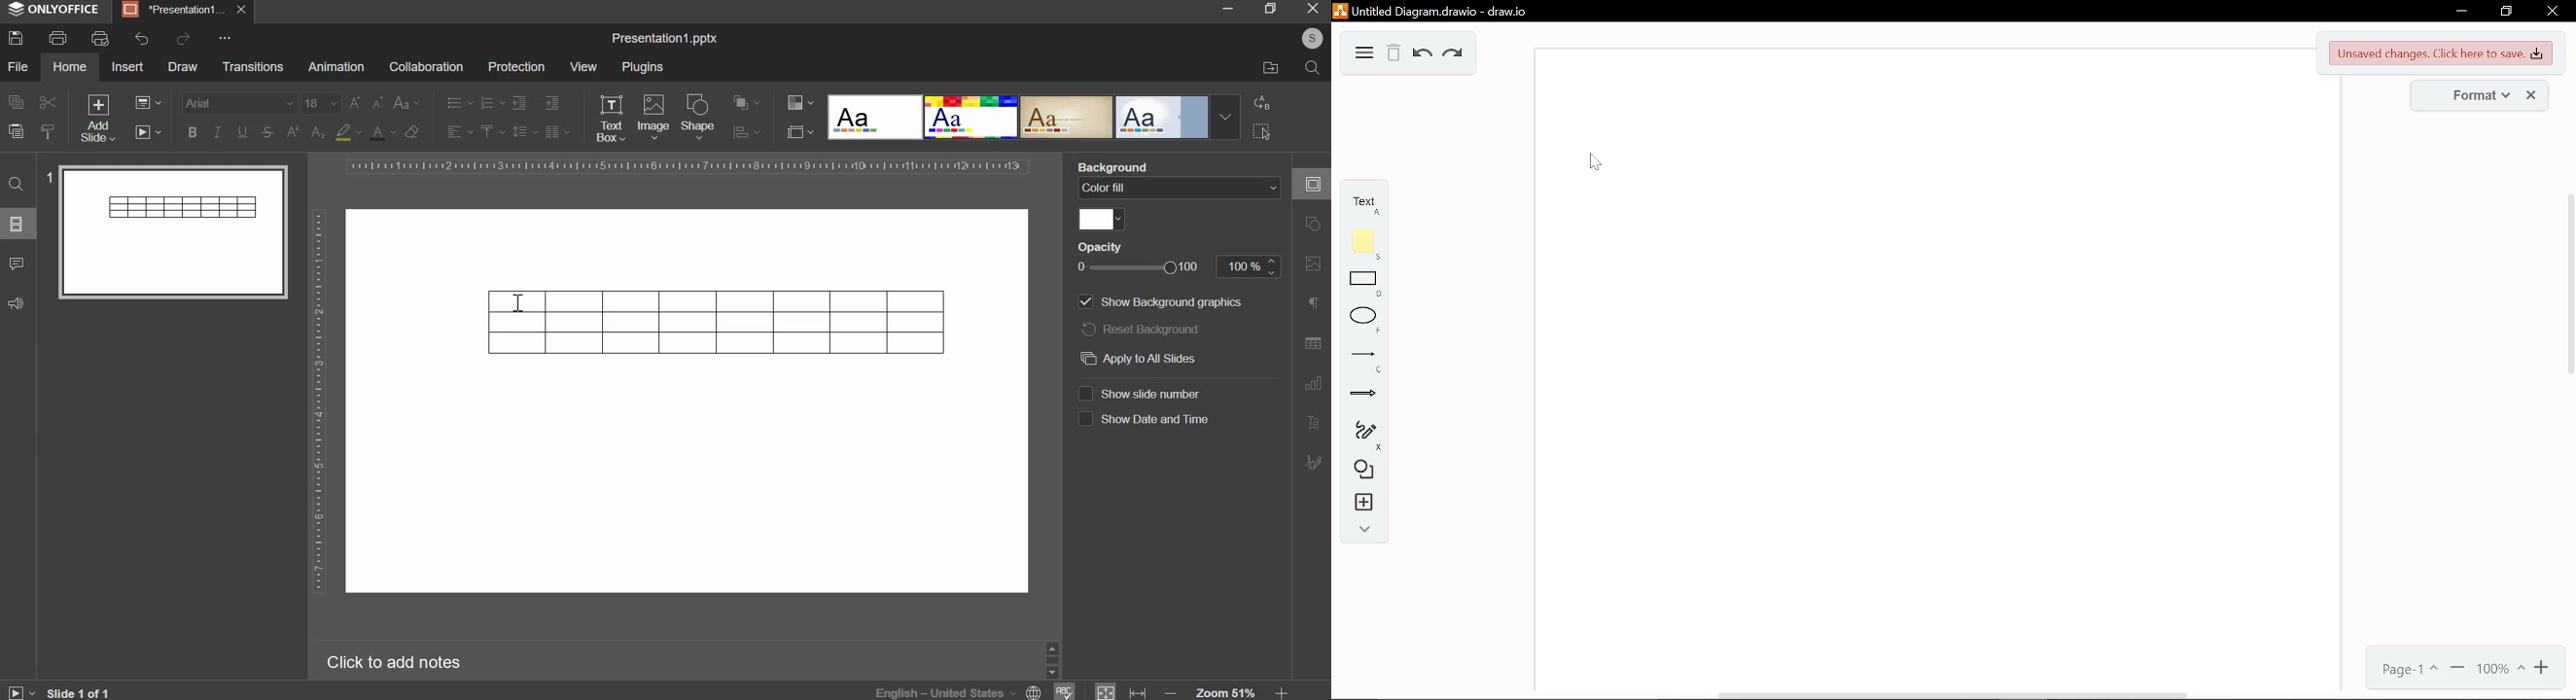 The width and height of the screenshot is (2576, 700). Describe the element at coordinates (15, 130) in the screenshot. I see `paste` at that location.